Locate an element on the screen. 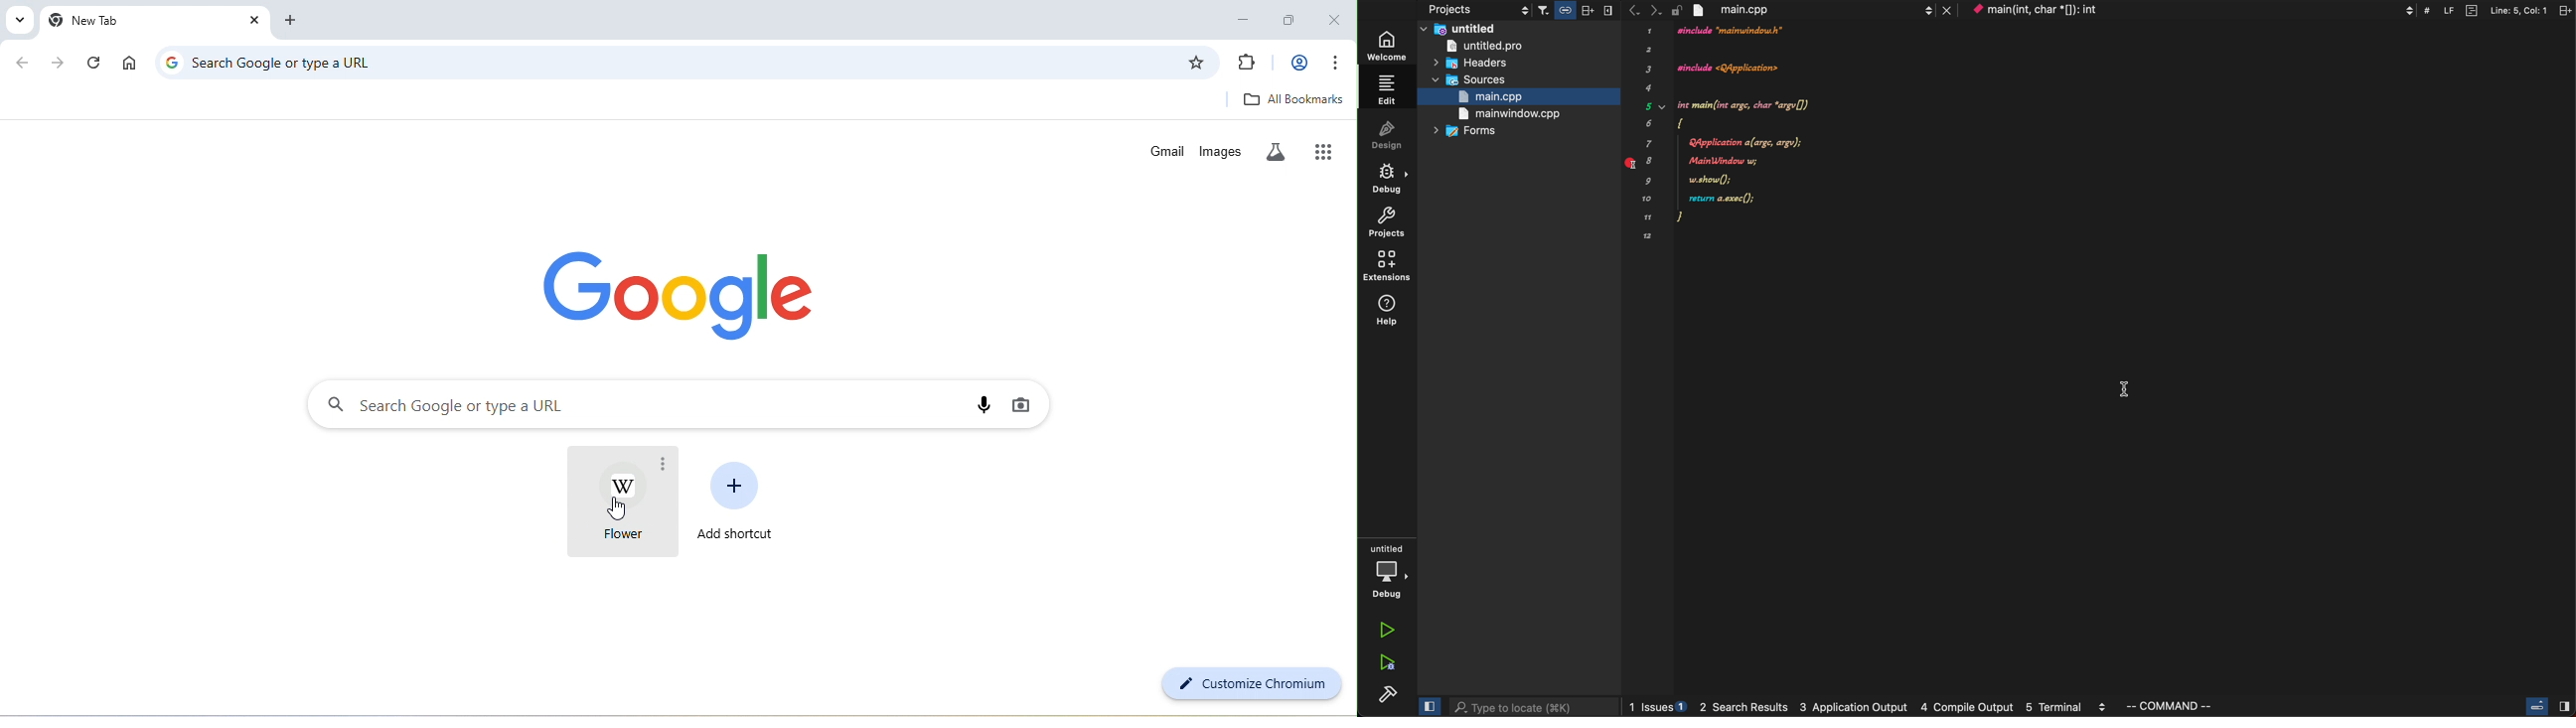 The height and width of the screenshot is (728, 2576). arrows is located at coordinates (1641, 10).